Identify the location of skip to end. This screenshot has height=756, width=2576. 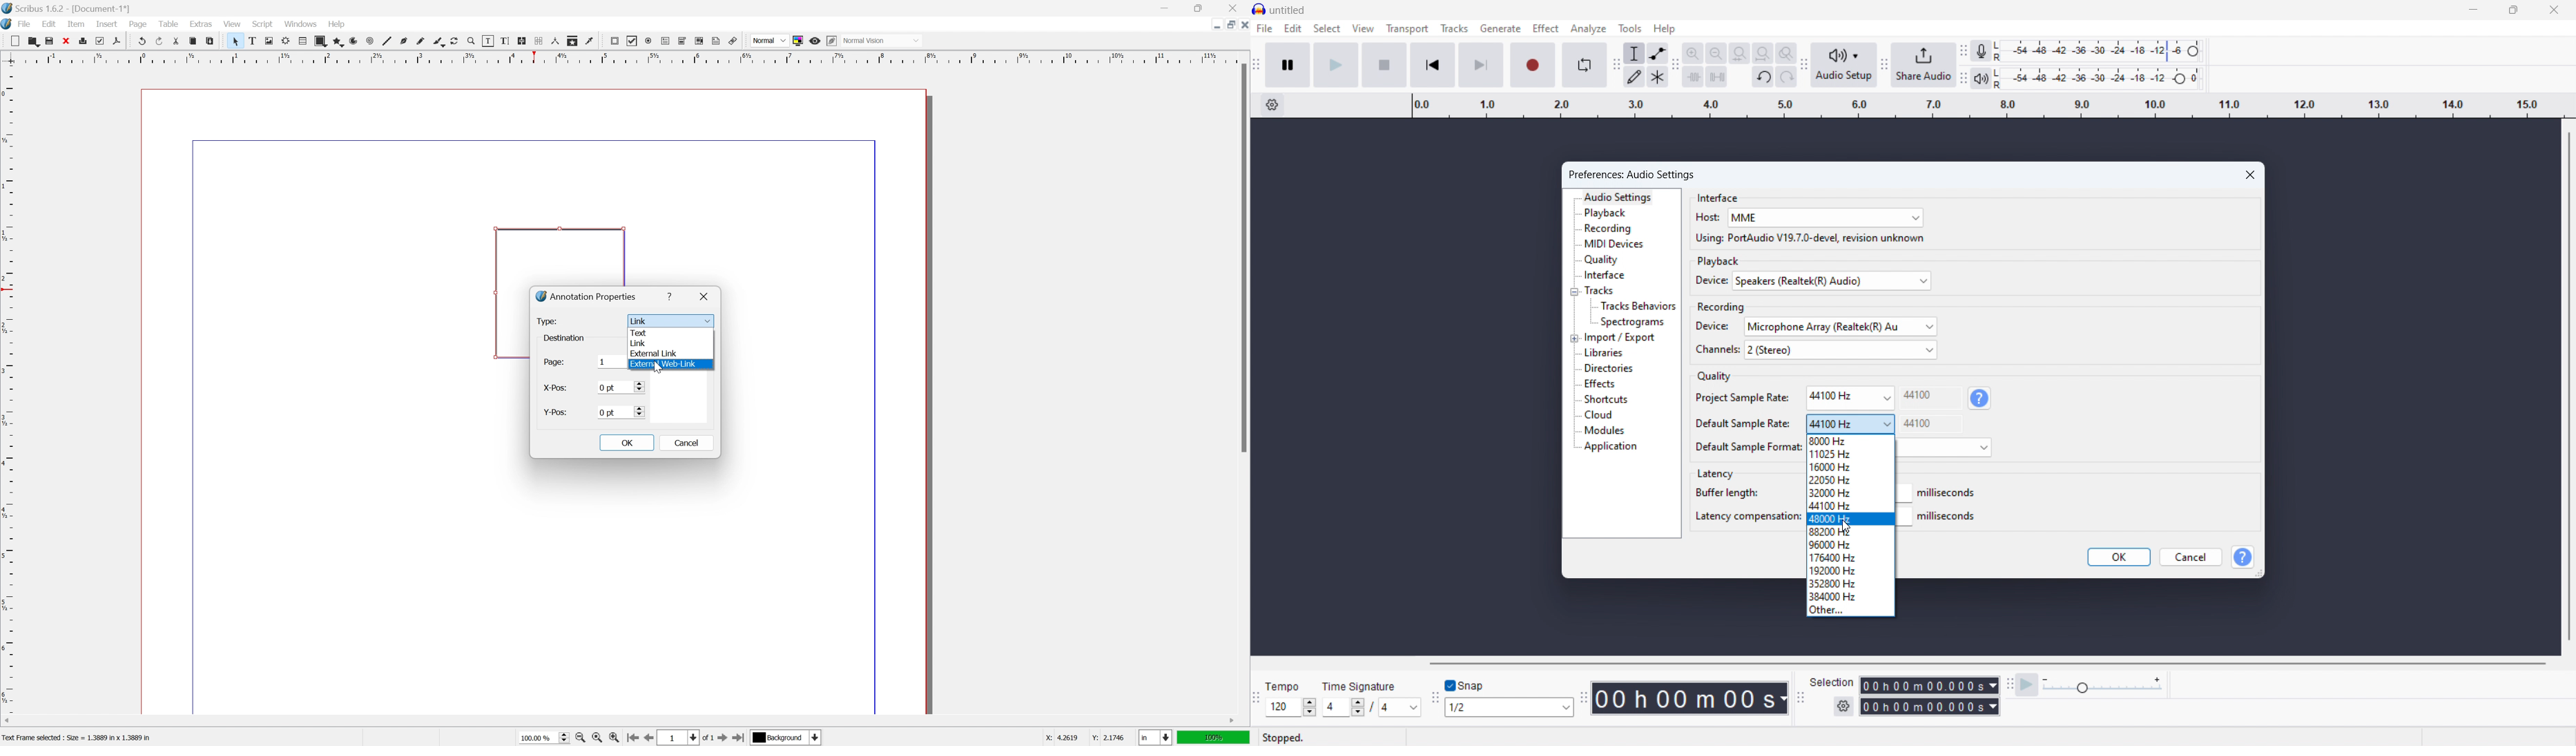
(1482, 65).